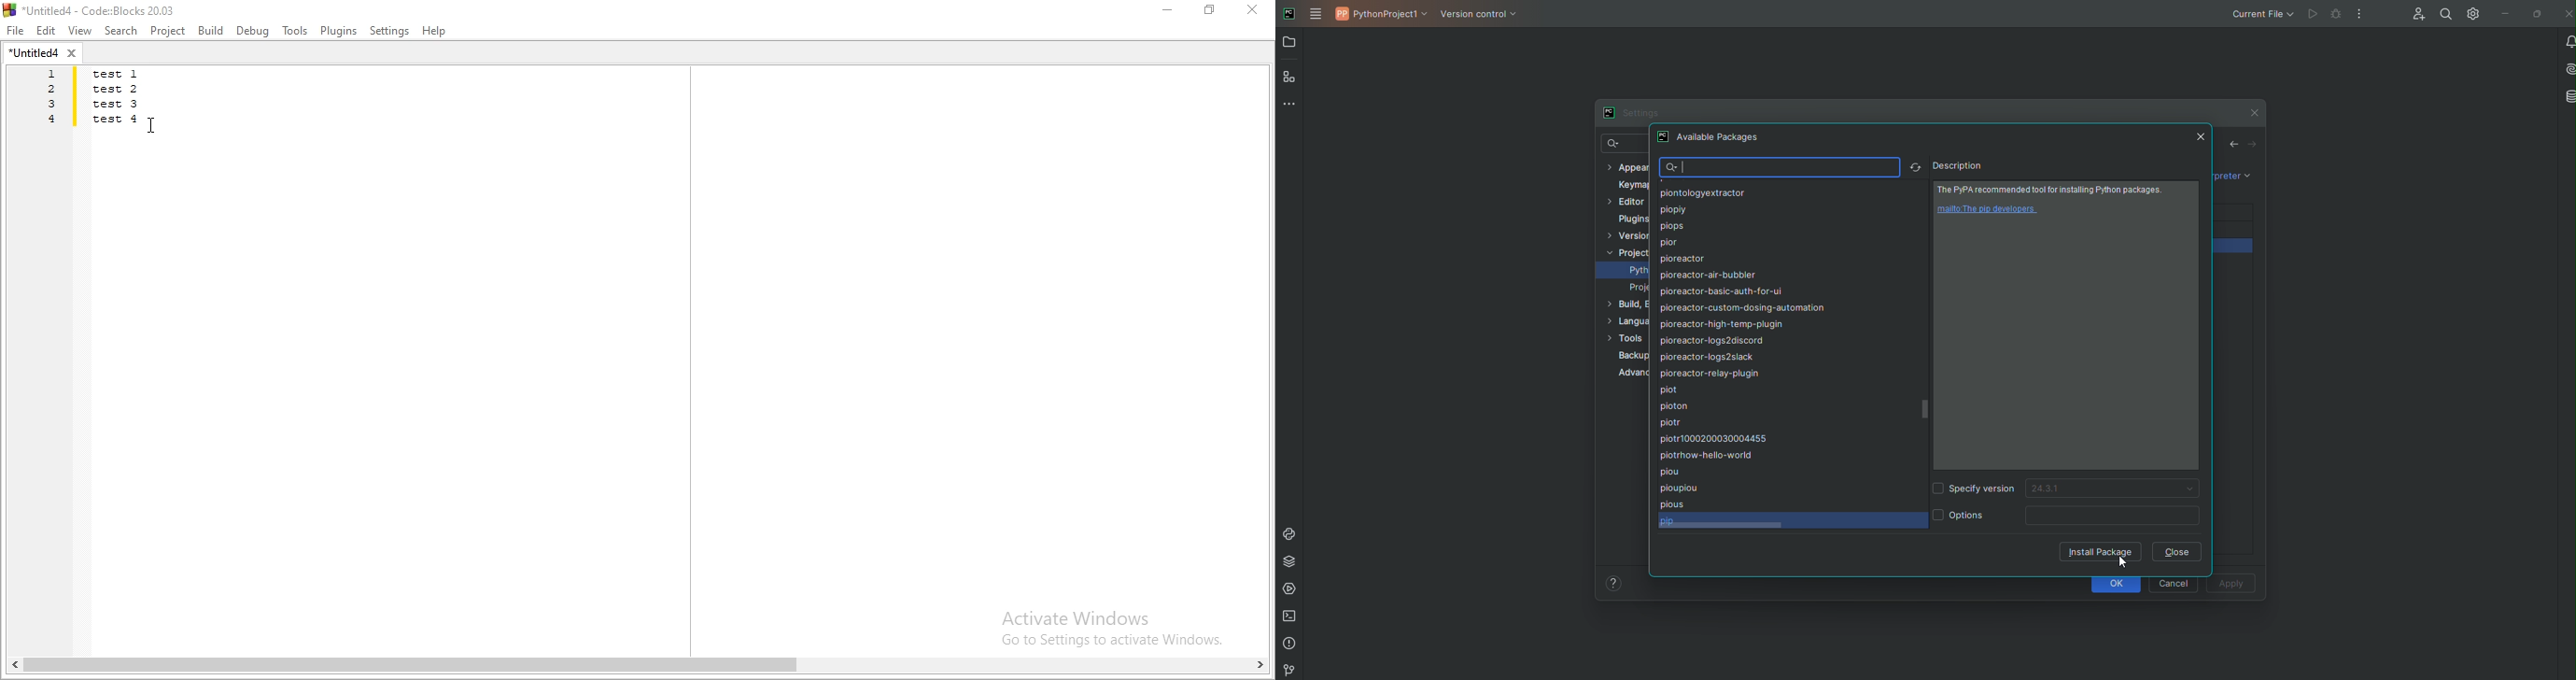 The image size is (2576, 700). I want to click on Close, so click(2253, 113).